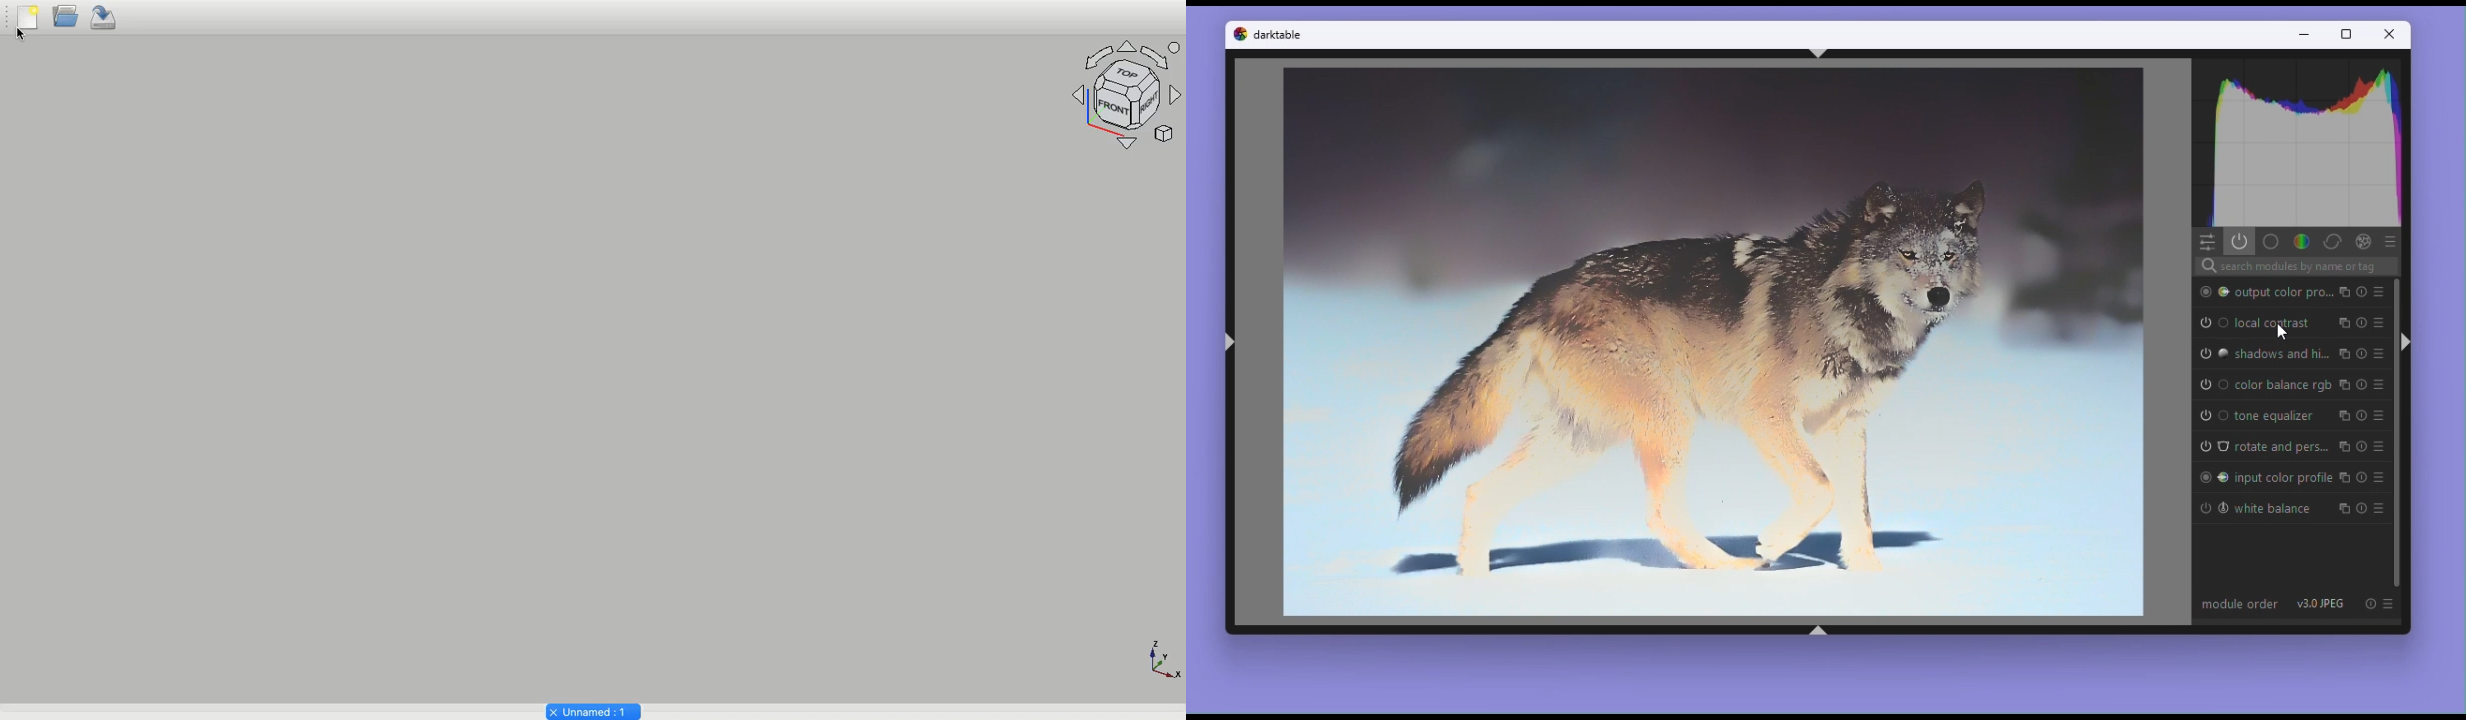 Image resolution: width=2492 pixels, height=728 pixels. Describe the element at coordinates (2391, 34) in the screenshot. I see `Close` at that location.